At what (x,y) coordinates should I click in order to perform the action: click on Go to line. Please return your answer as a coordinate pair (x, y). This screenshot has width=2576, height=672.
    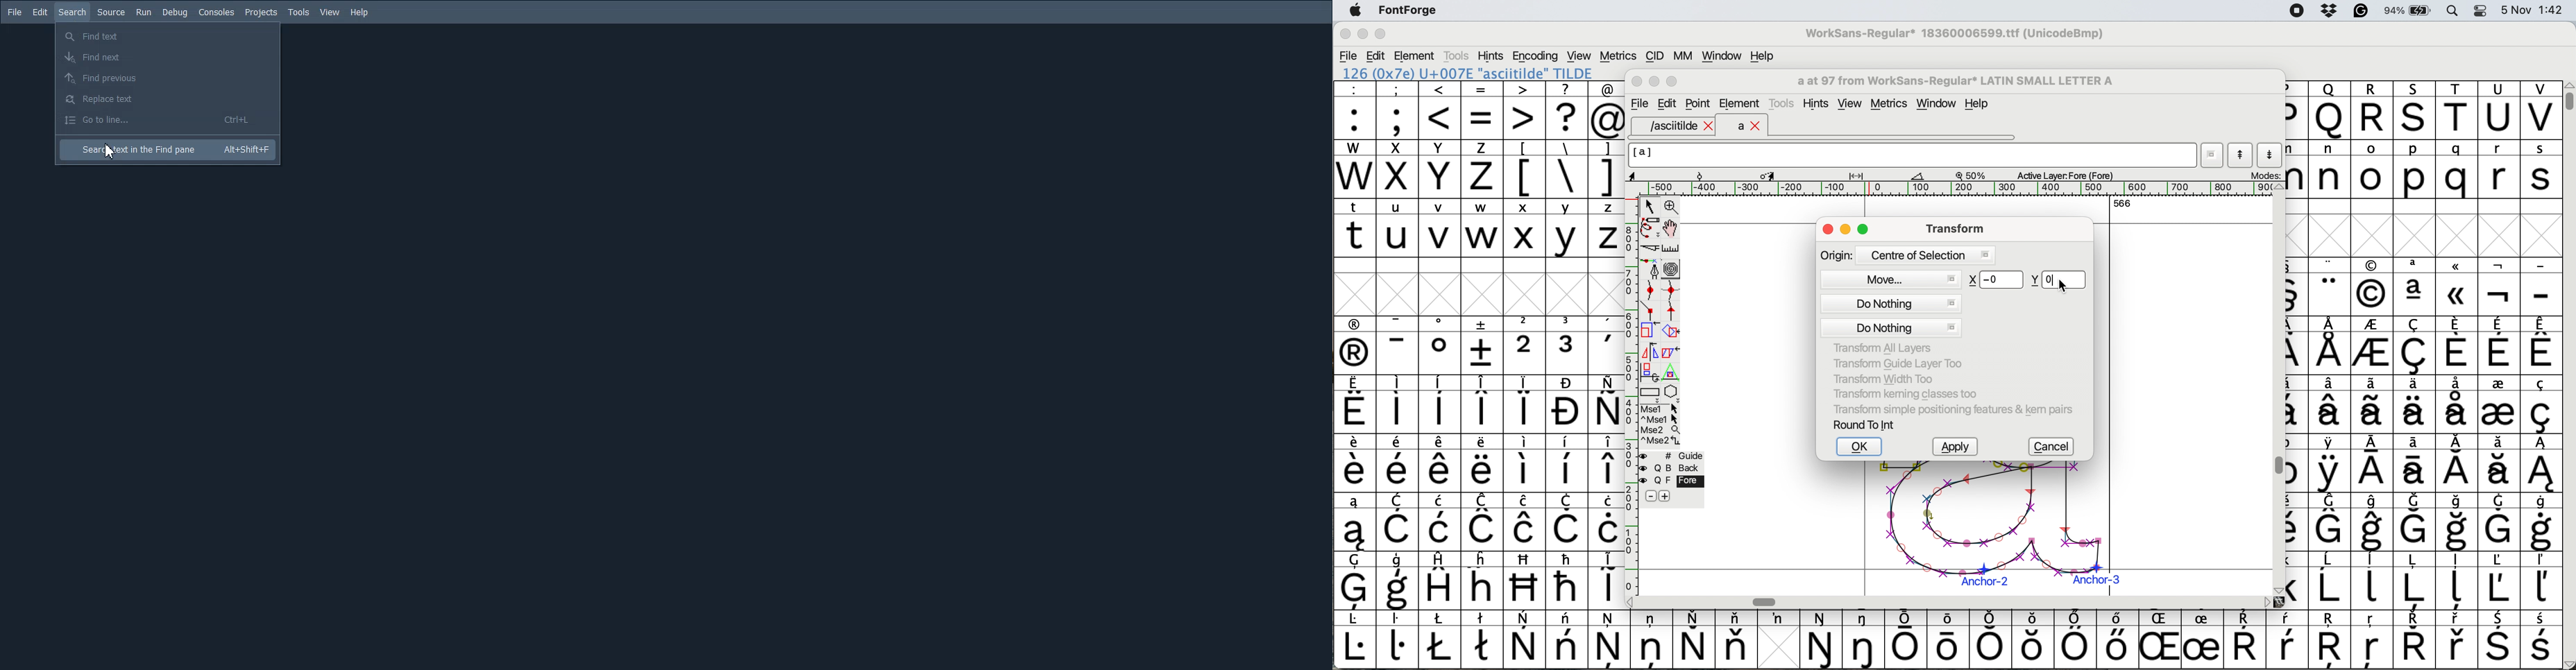
    Looking at the image, I should click on (160, 121).